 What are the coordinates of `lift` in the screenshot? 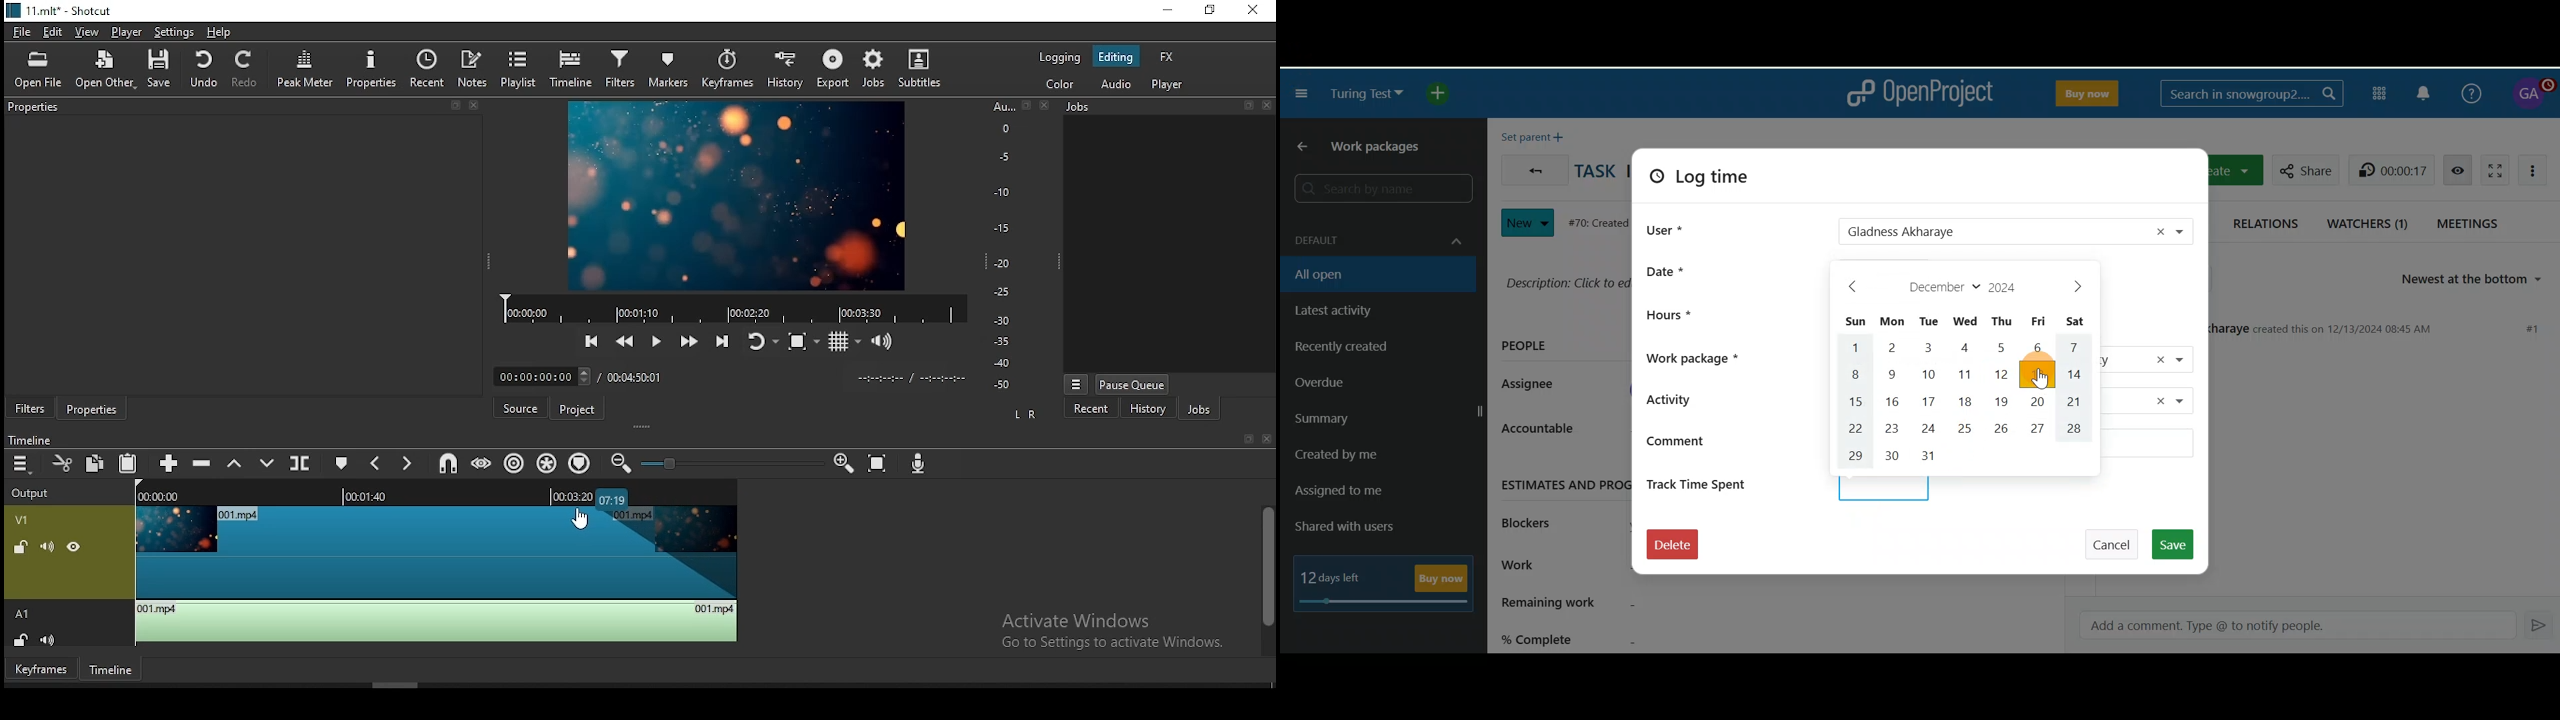 It's located at (235, 461).